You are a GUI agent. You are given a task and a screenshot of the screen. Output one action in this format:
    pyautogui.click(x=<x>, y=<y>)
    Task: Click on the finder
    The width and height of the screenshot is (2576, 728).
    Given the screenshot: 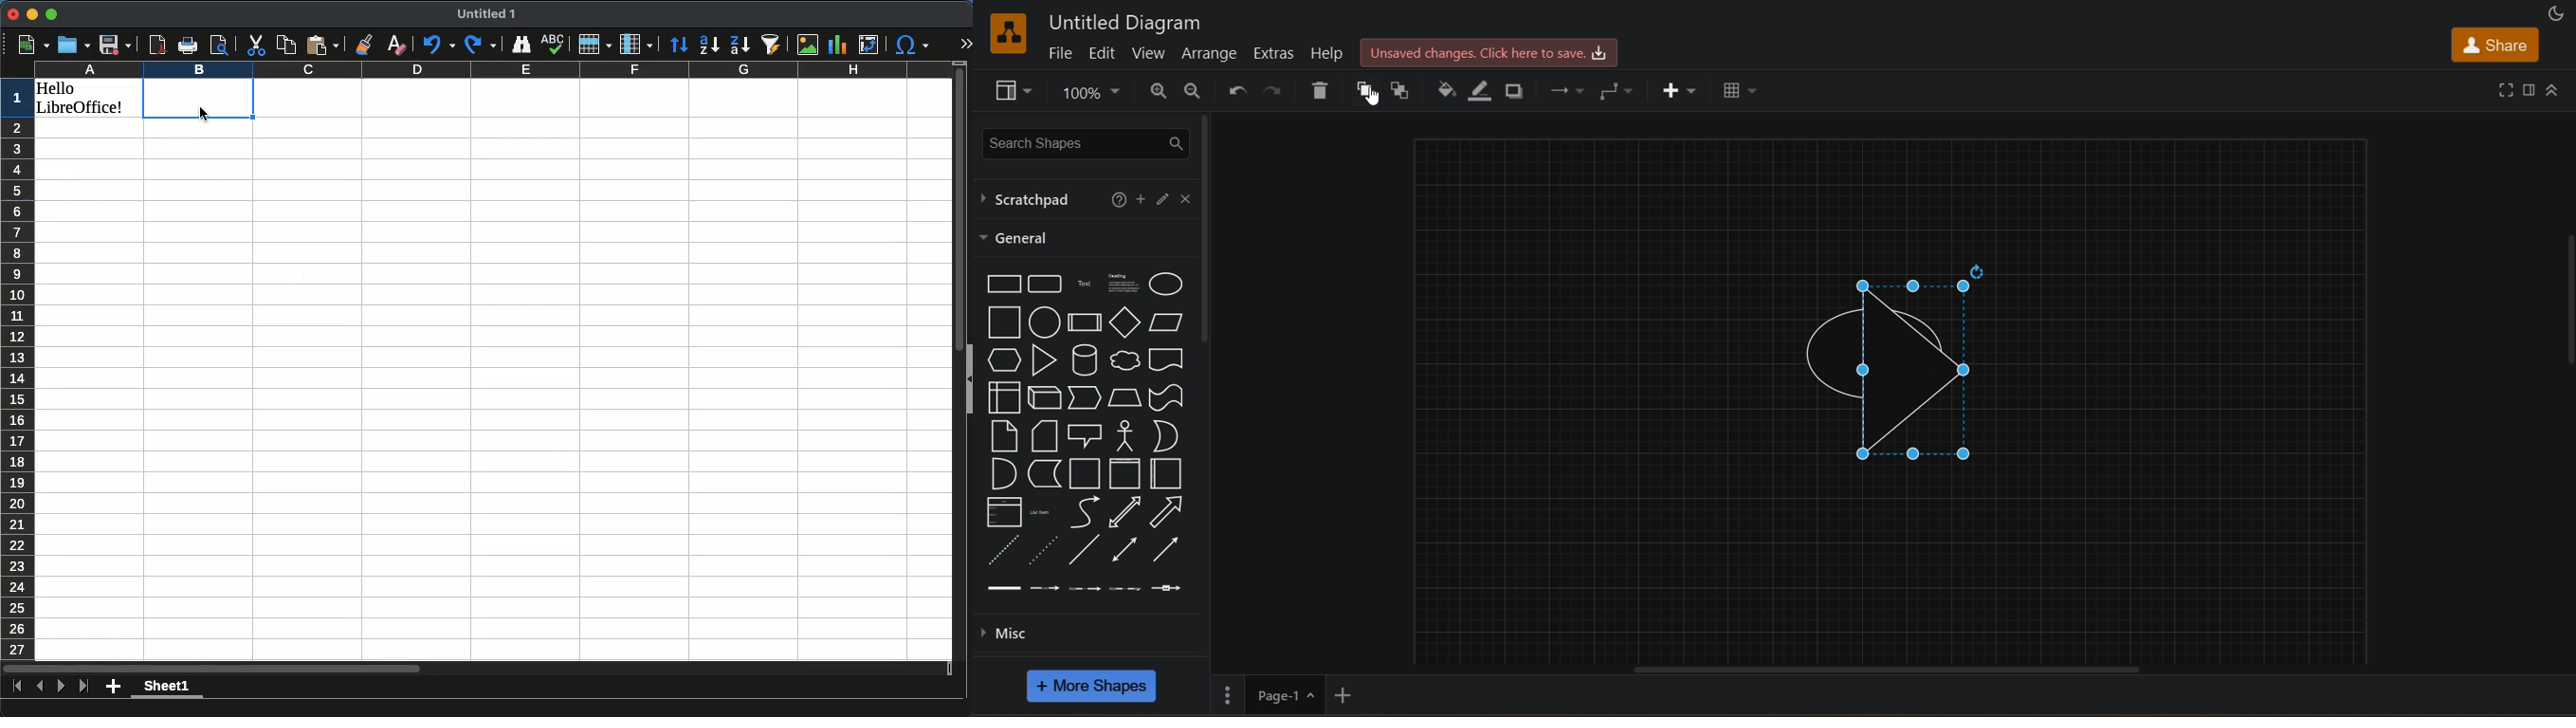 What is the action you would take?
    pyautogui.click(x=521, y=45)
    